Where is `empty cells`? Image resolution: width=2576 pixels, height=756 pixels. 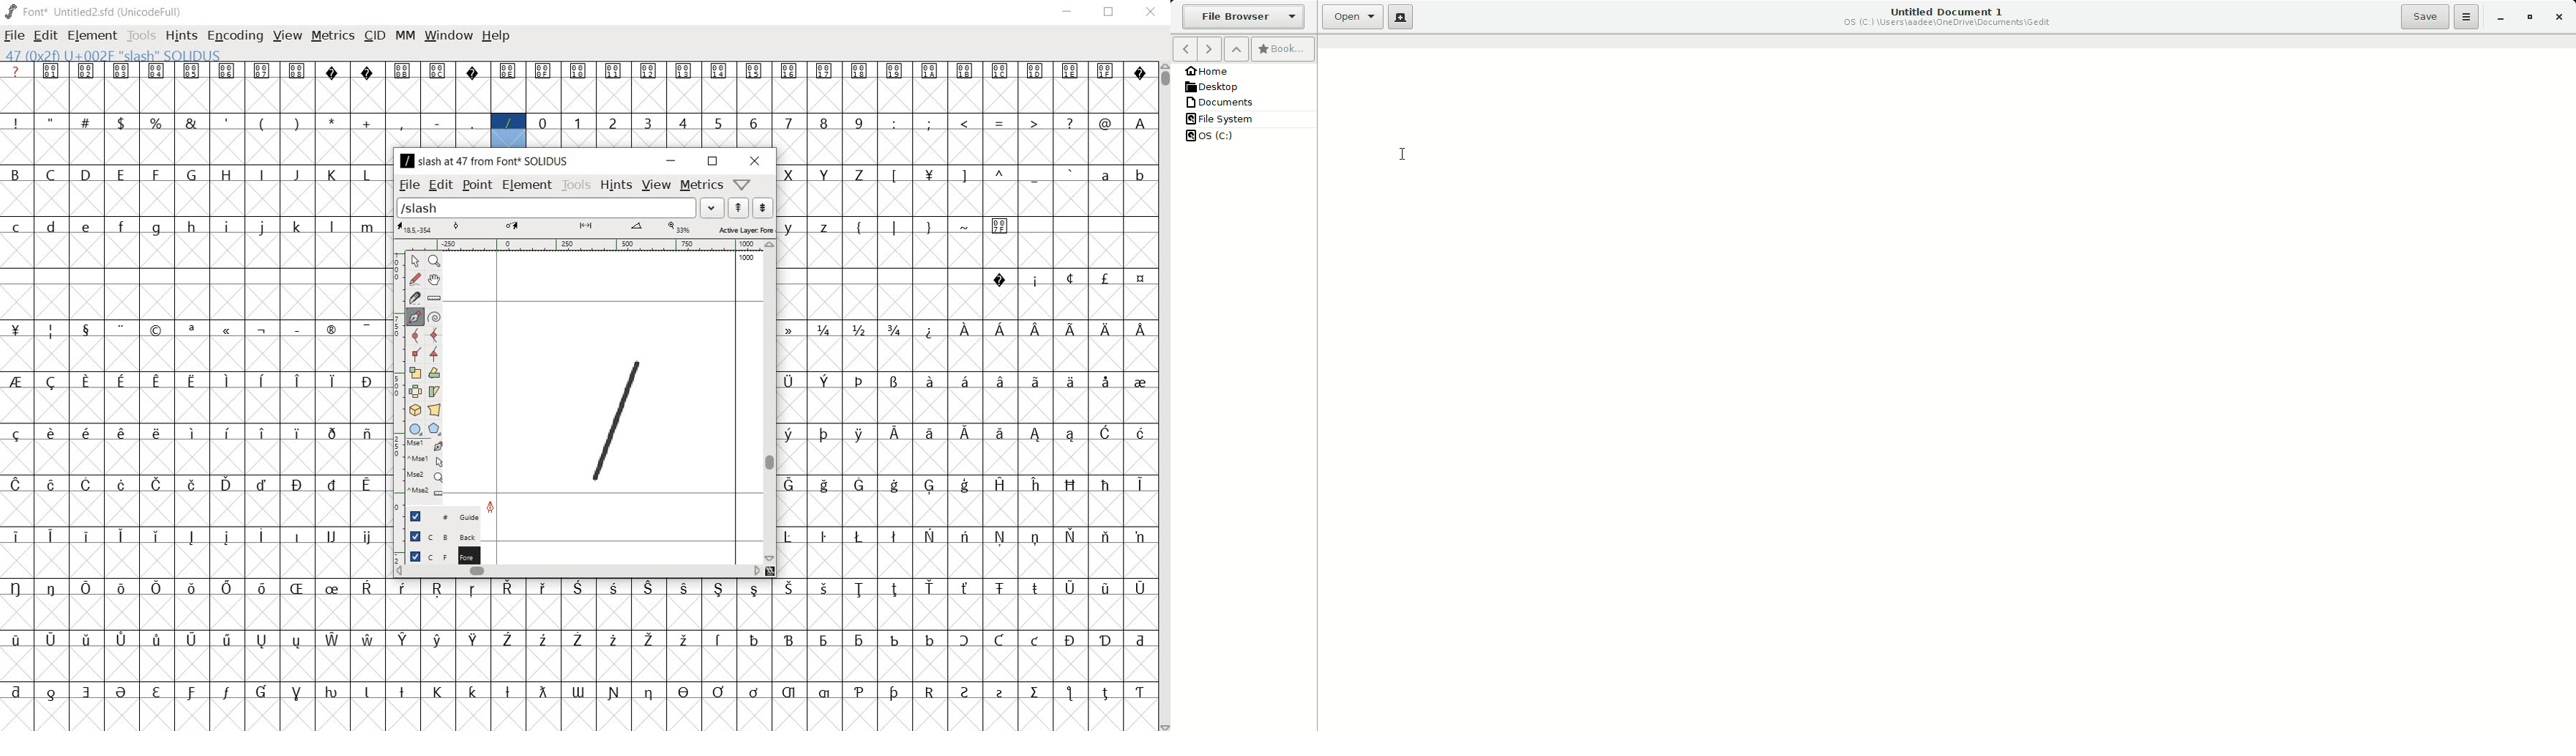
empty cells is located at coordinates (576, 612).